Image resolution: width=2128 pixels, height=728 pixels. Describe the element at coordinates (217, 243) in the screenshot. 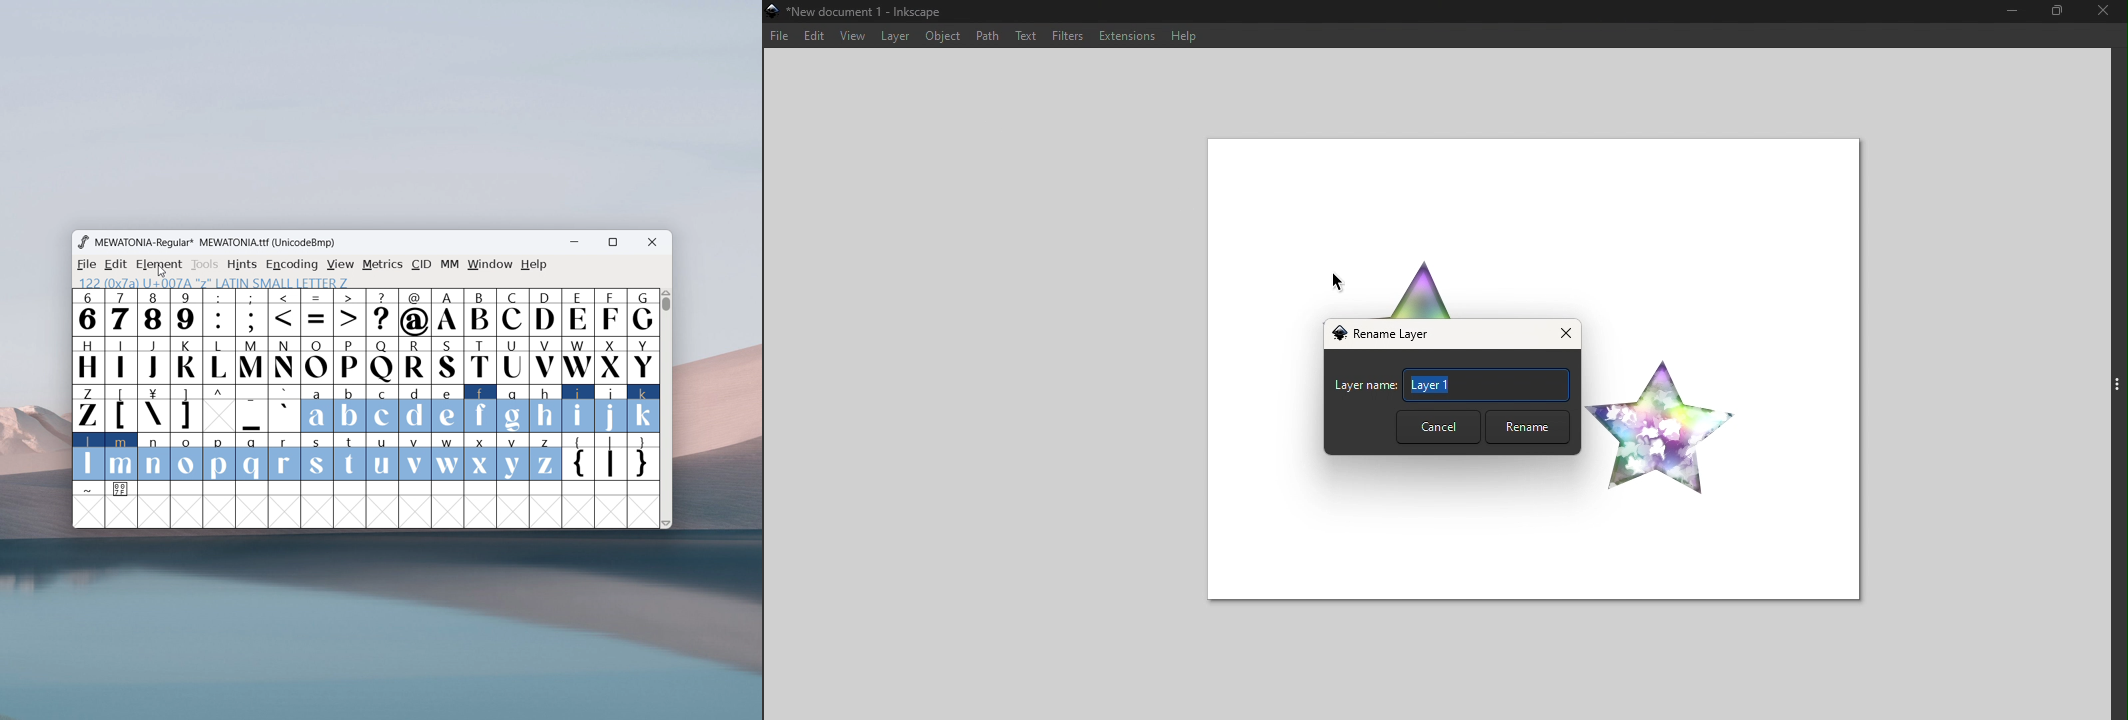

I see `MEWATONIA-Regular* MEWATONIA.ttf (UnicodeBmp)` at that location.